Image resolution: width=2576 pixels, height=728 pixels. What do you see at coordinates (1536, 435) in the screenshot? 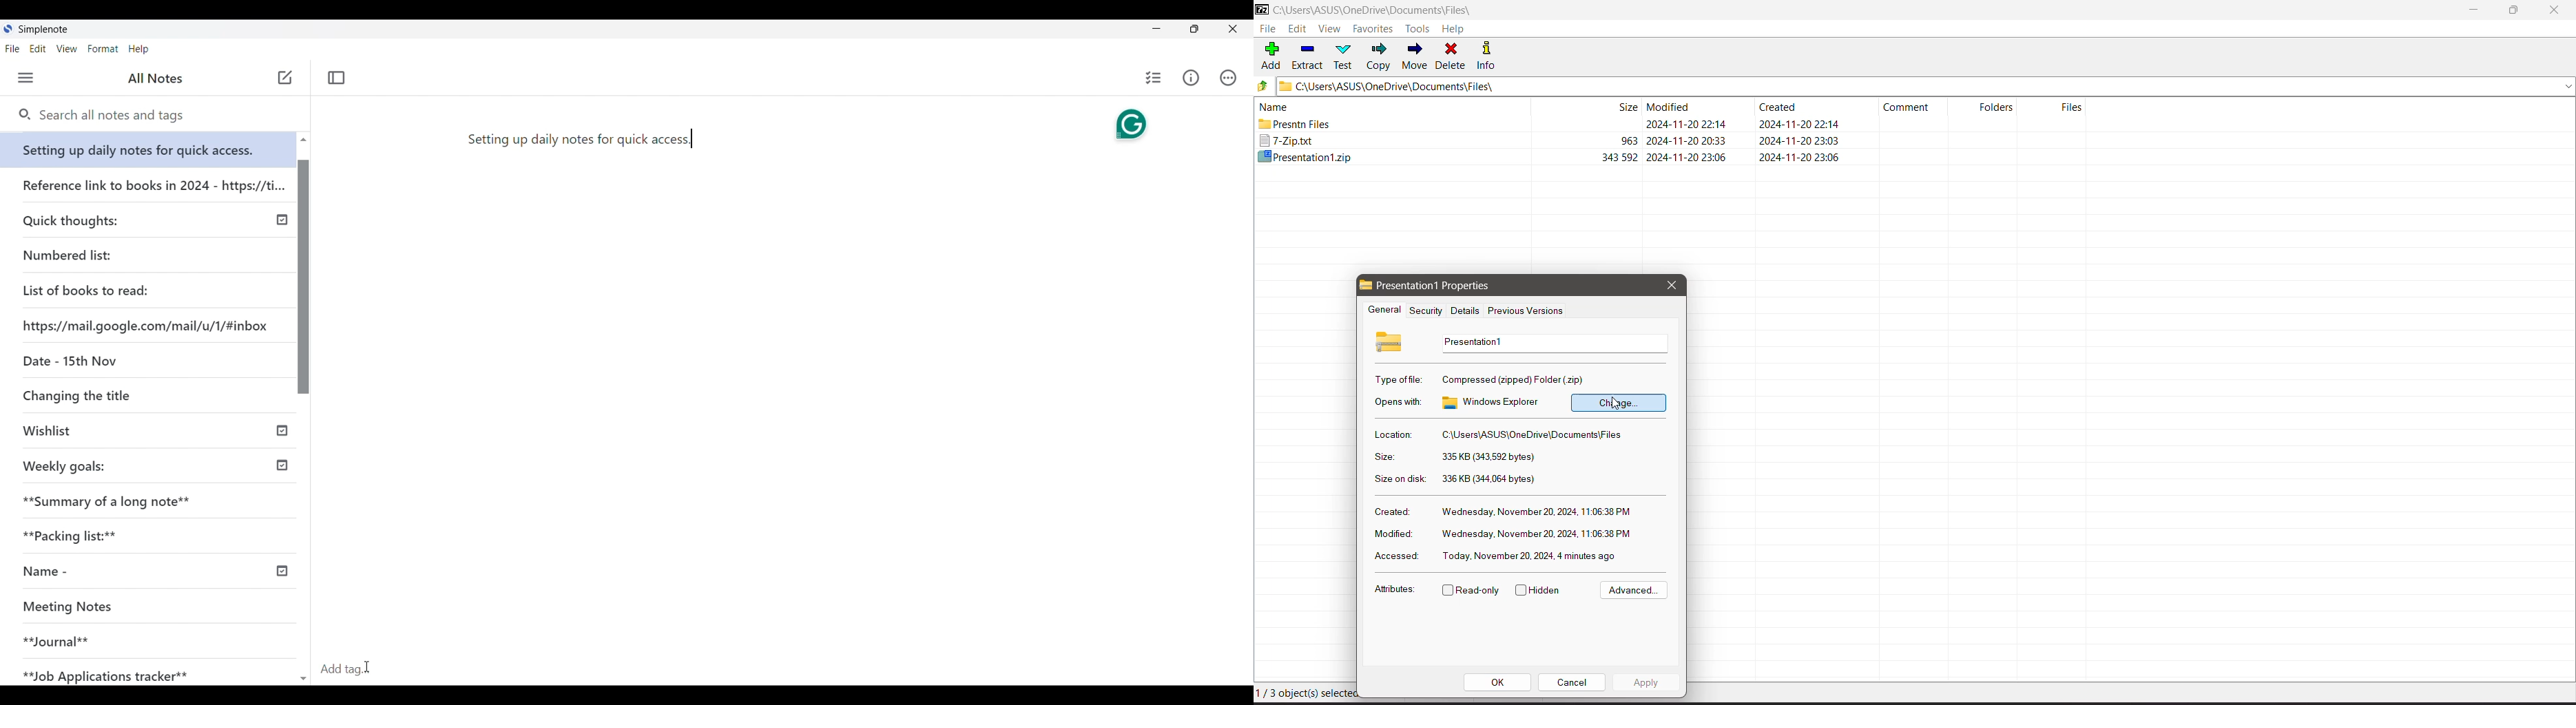
I see `Location of the selected file` at bounding box center [1536, 435].